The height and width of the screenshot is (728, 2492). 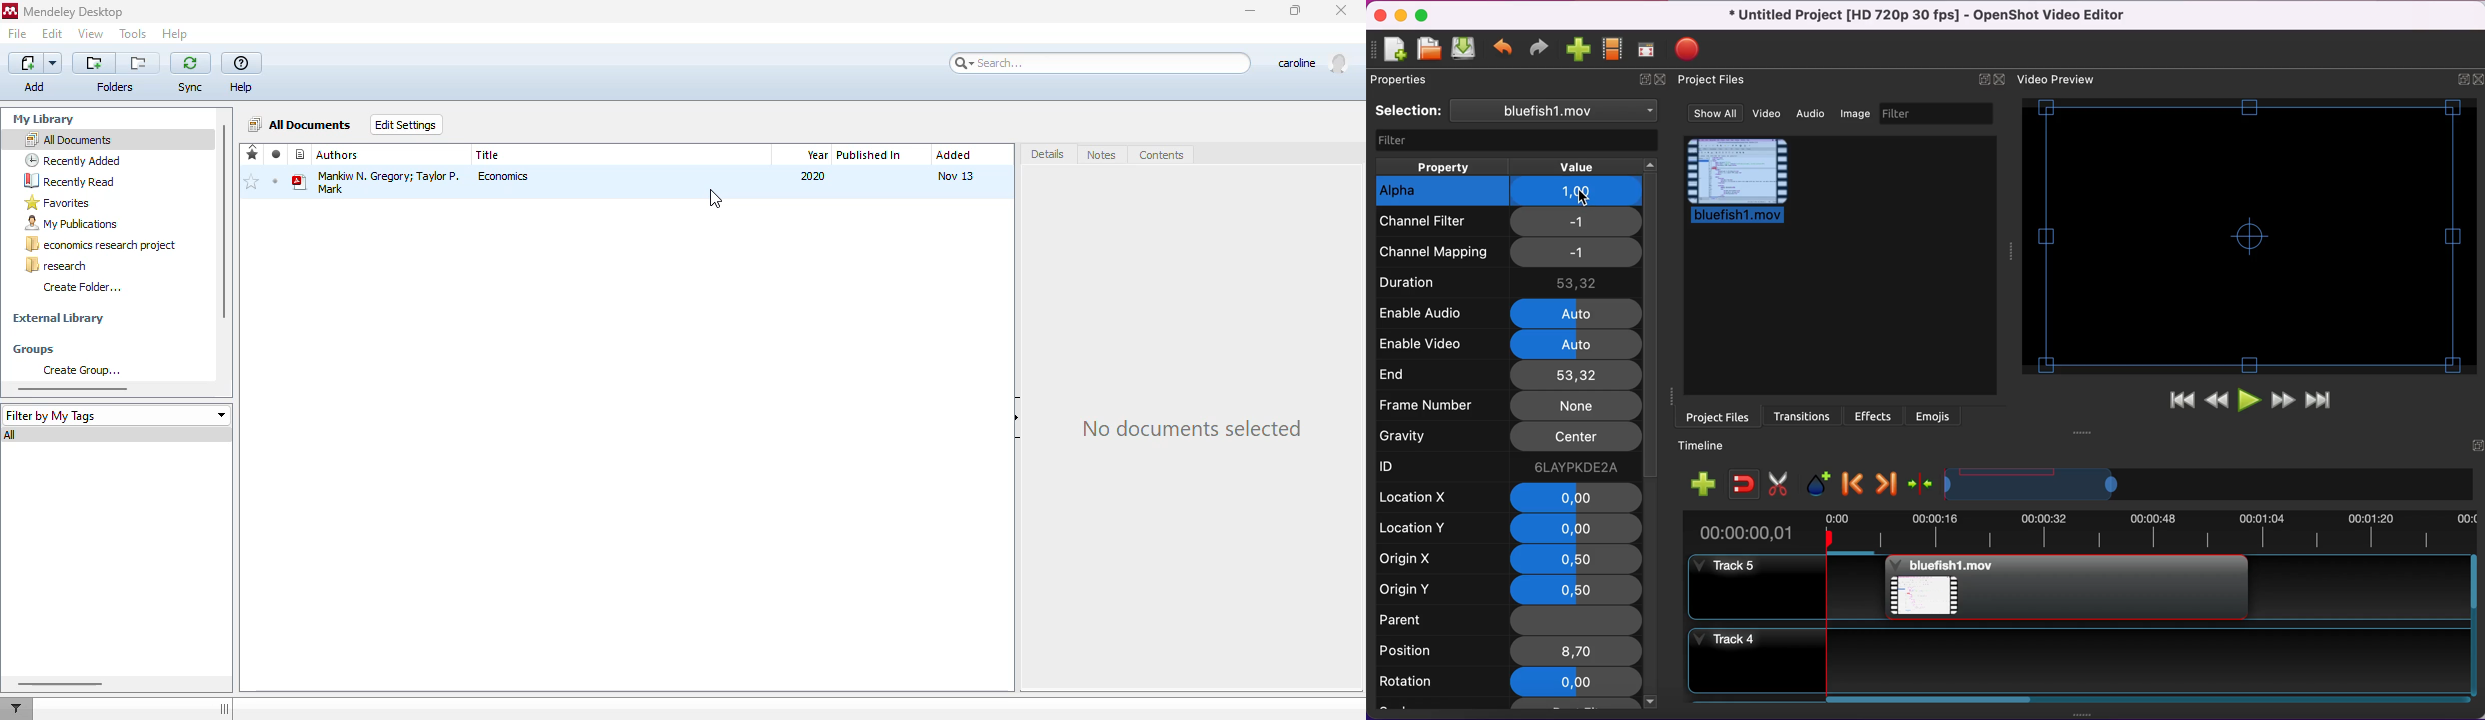 I want to click on gravity, so click(x=1432, y=440).